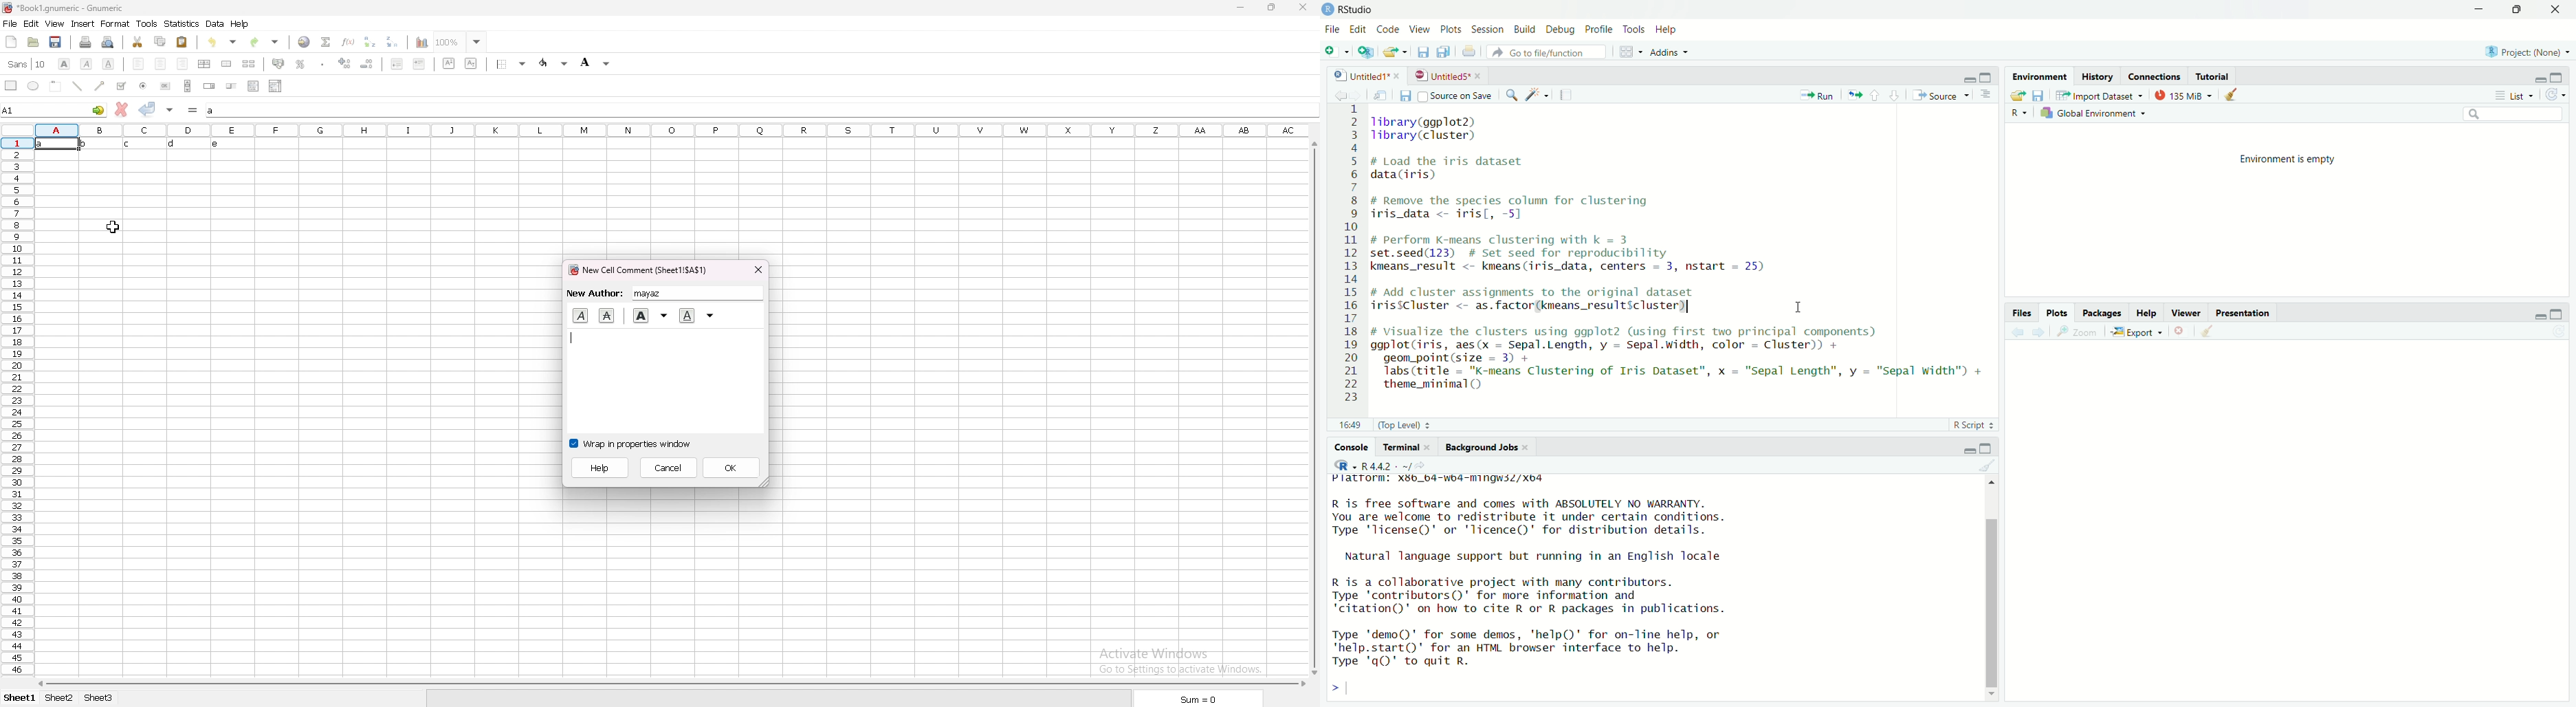 This screenshot has height=728, width=2576. What do you see at coordinates (672, 131) in the screenshot?
I see `column` at bounding box center [672, 131].